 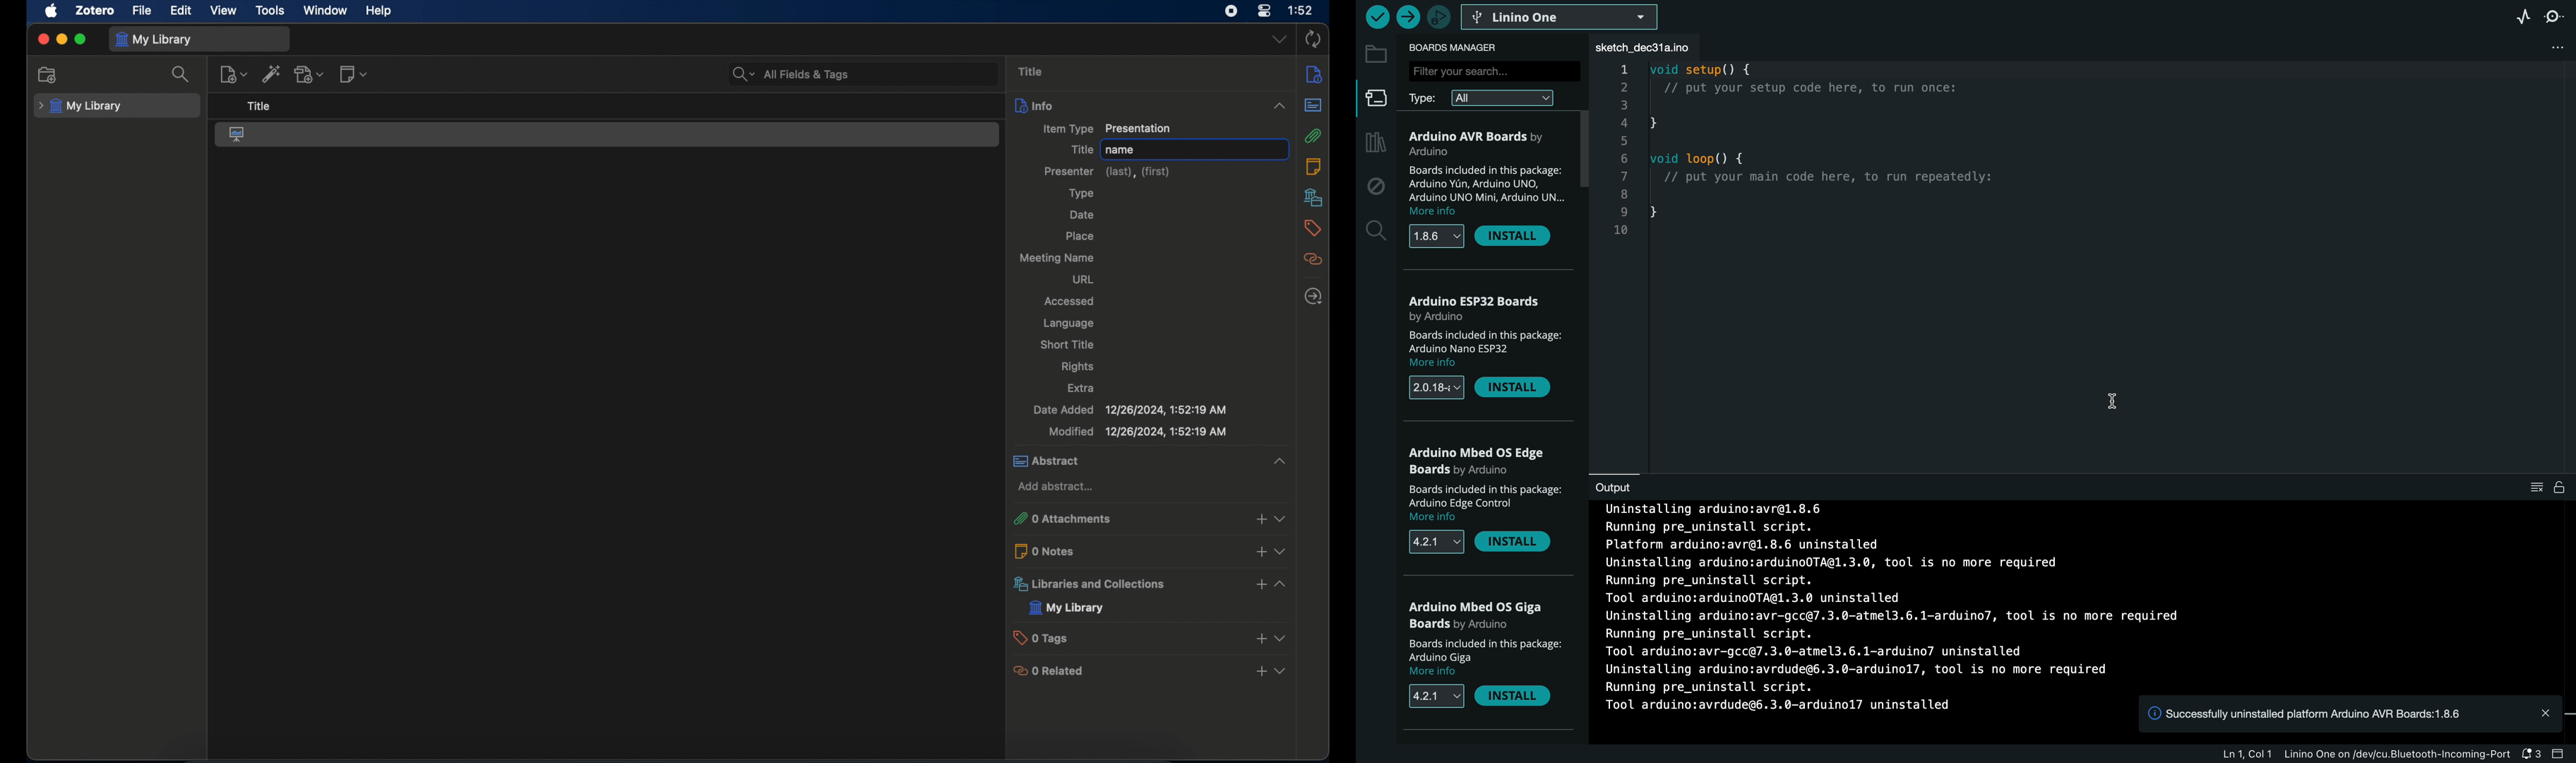 What do you see at coordinates (1153, 461) in the screenshot?
I see `abstract` at bounding box center [1153, 461].